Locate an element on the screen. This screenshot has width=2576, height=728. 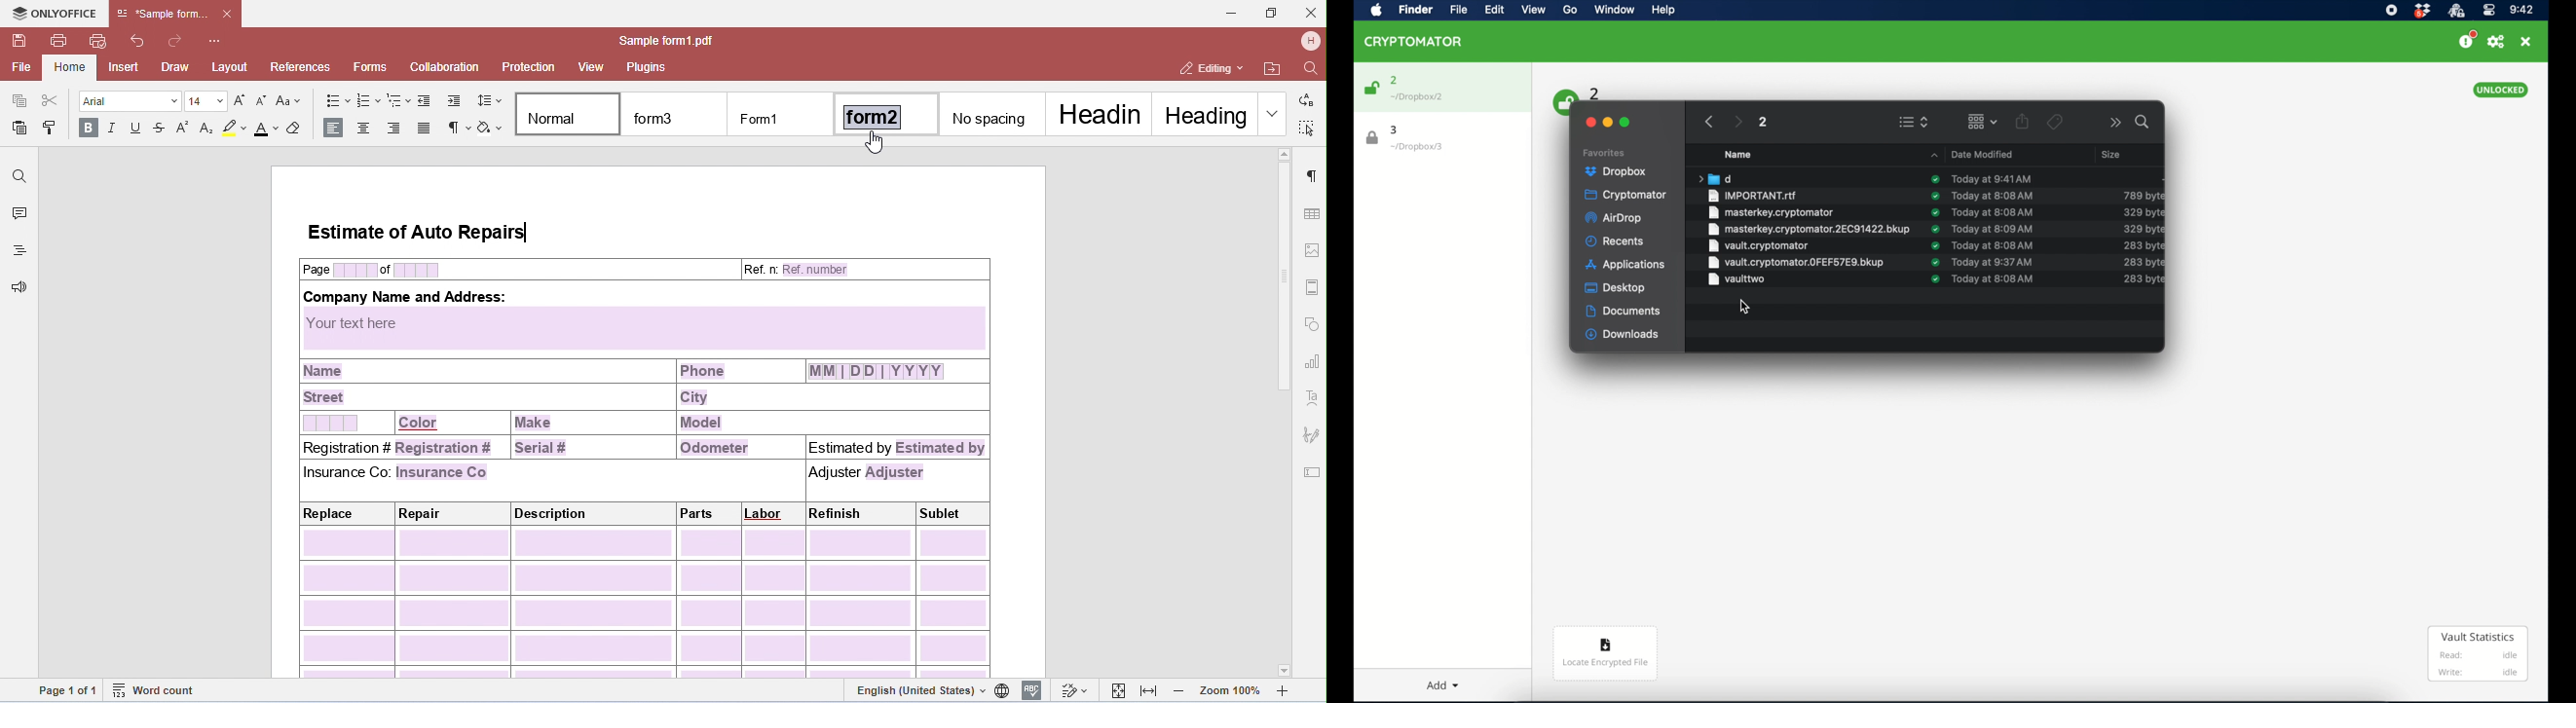
close is located at coordinates (1590, 122).